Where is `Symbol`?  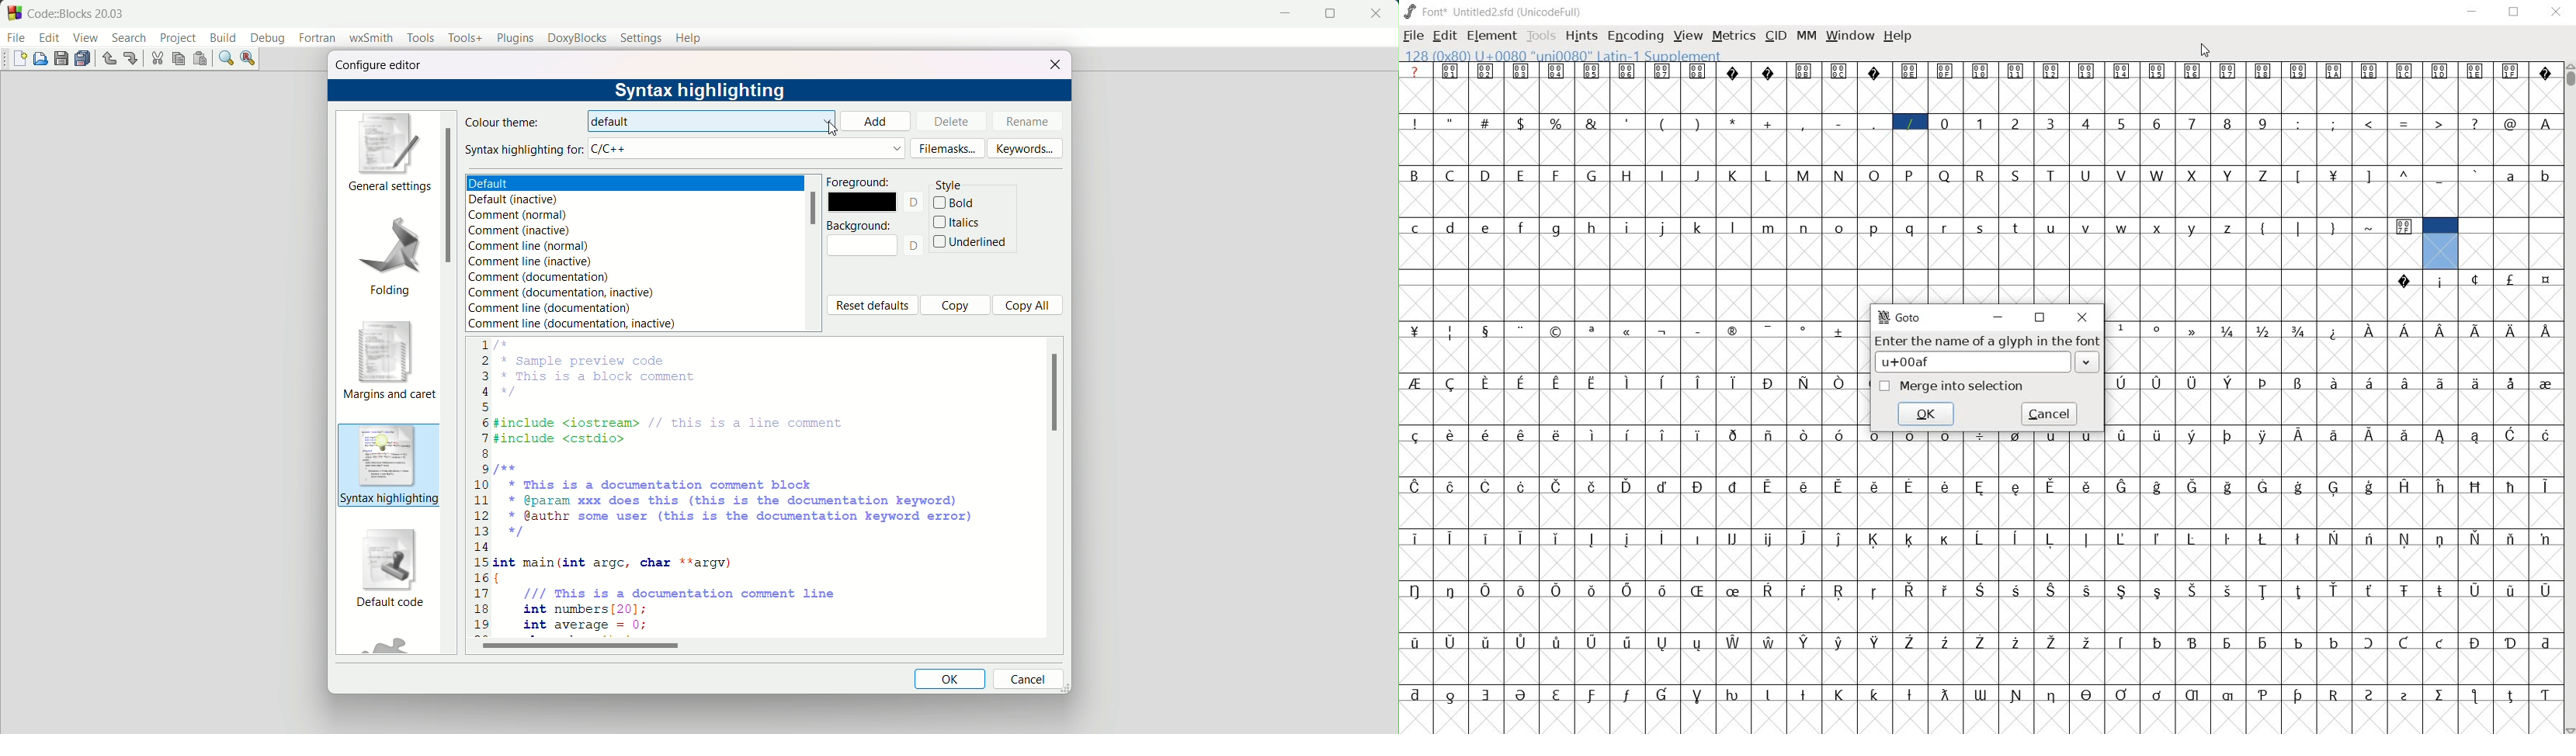 Symbol is located at coordinates (2125, 487).